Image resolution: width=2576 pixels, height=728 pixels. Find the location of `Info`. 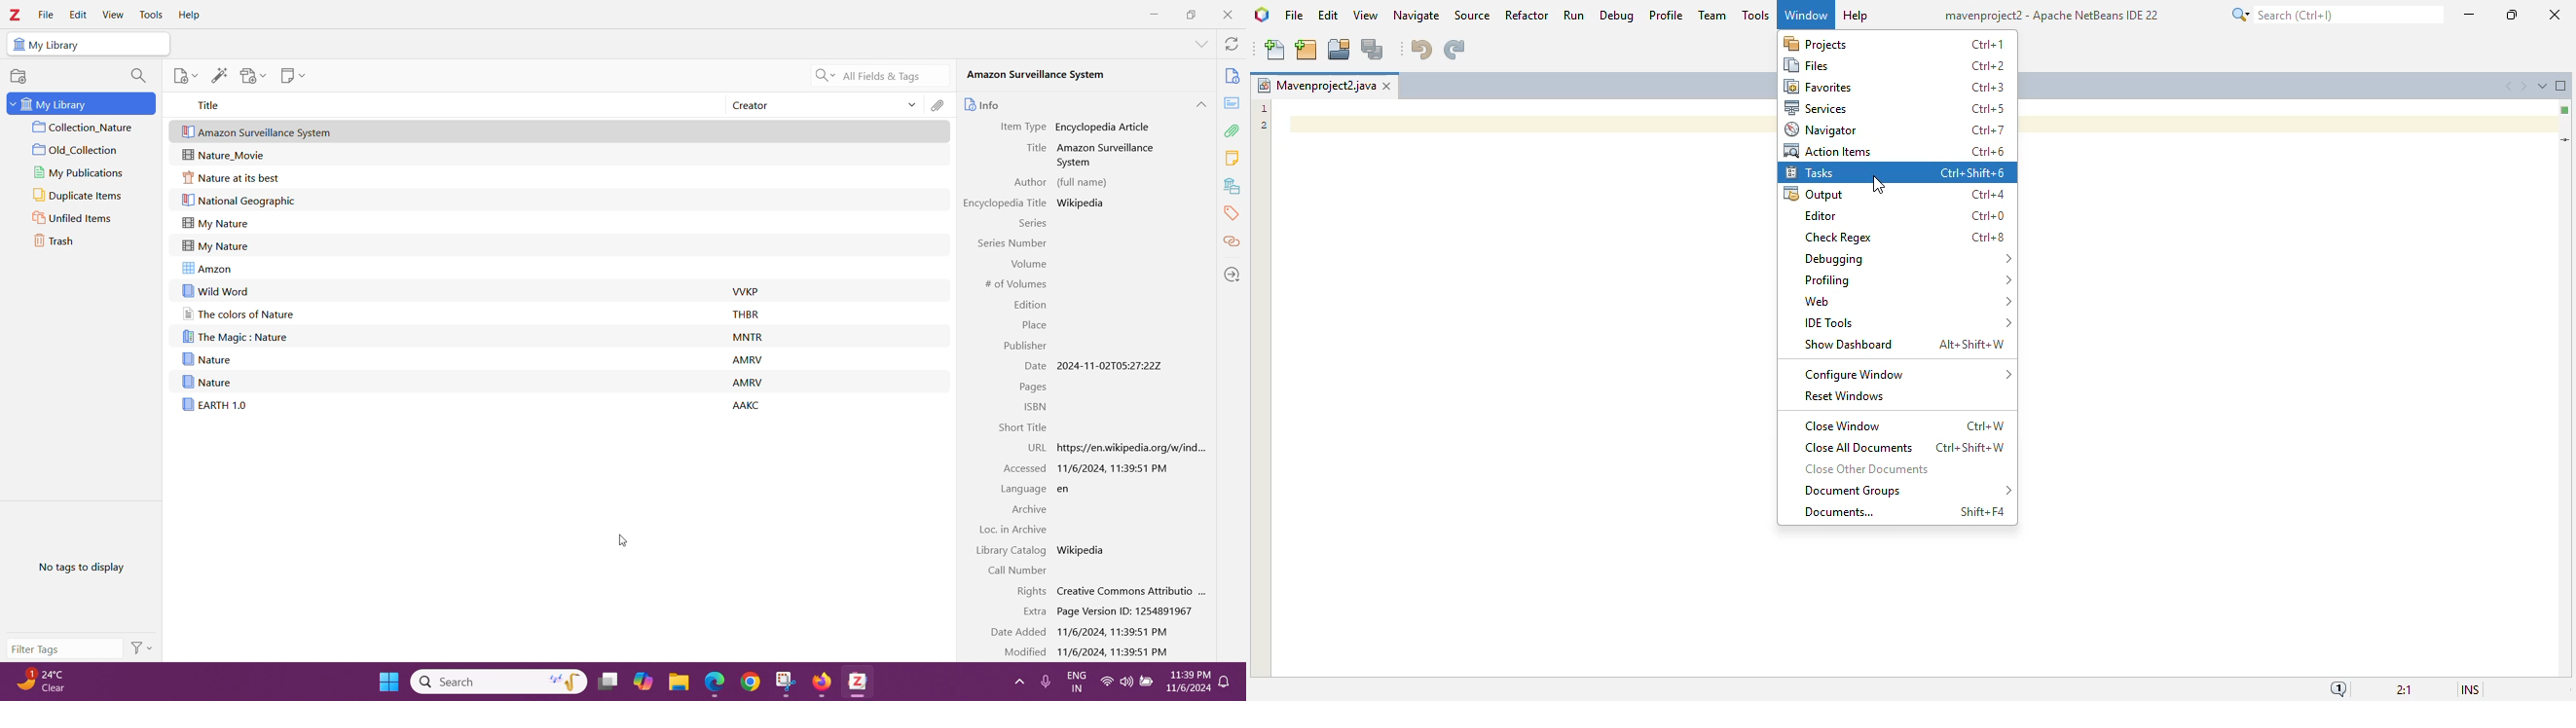

Info is located at coordinates (1233, 77).